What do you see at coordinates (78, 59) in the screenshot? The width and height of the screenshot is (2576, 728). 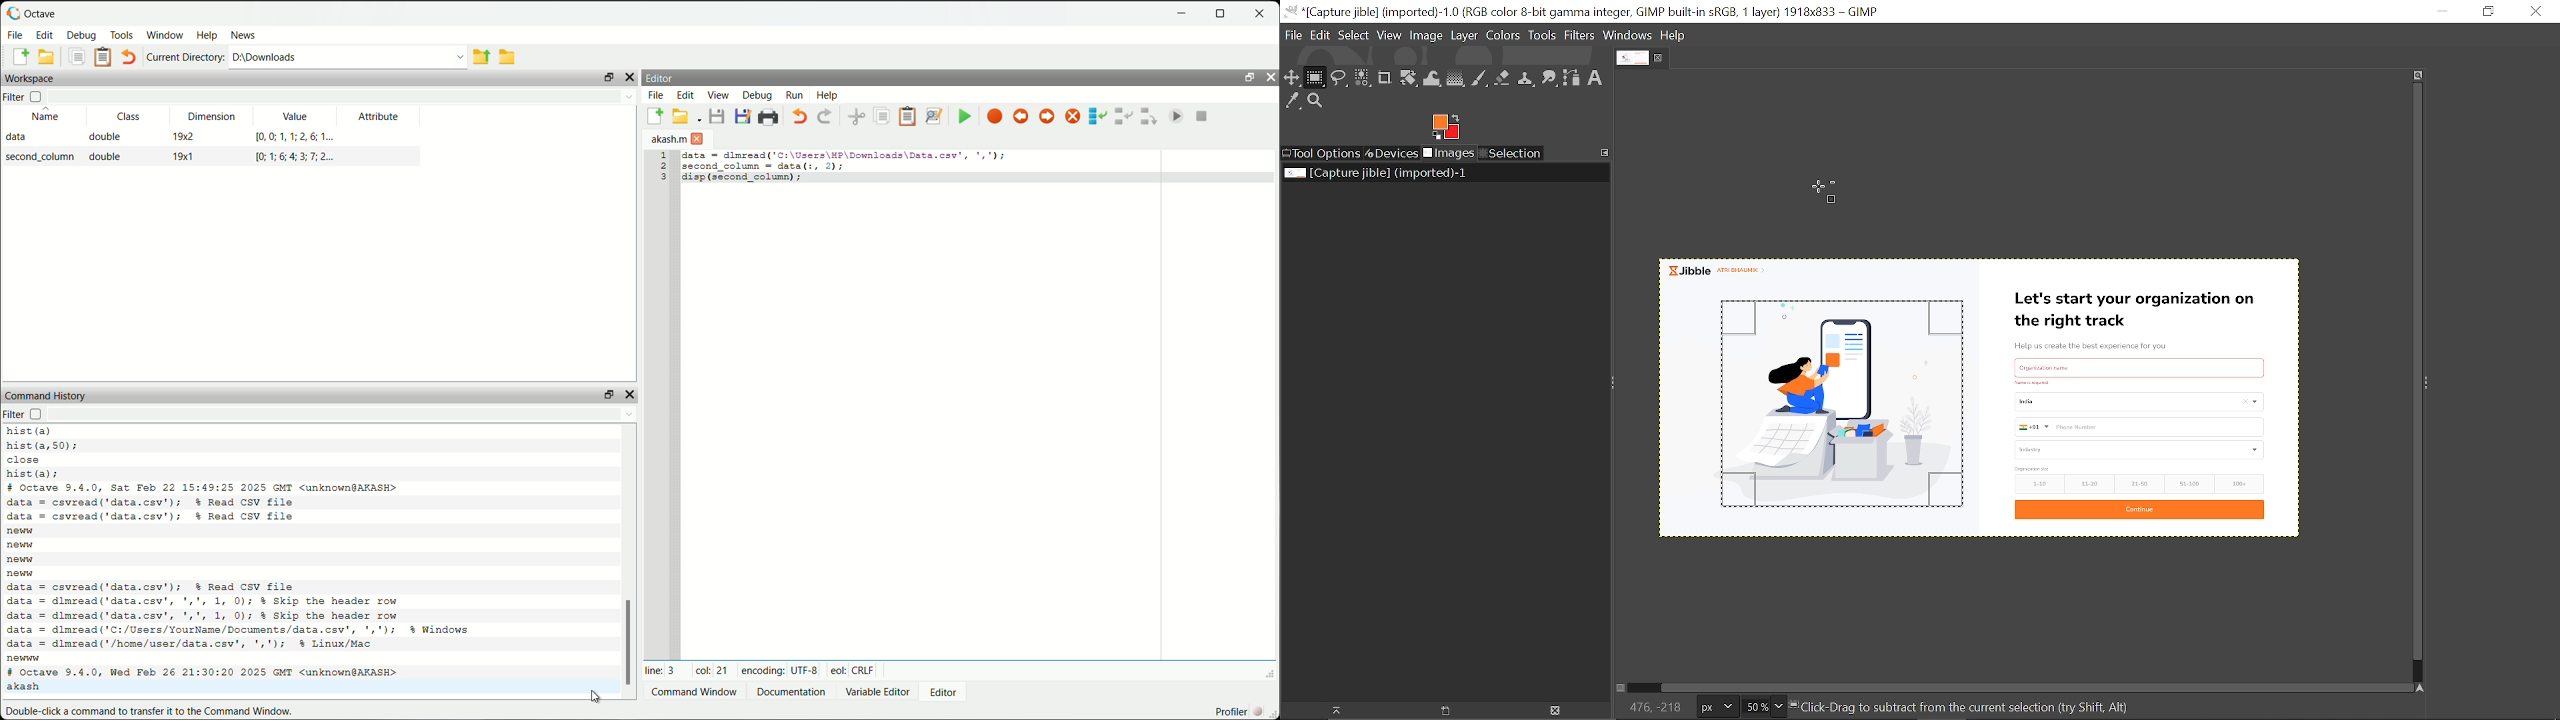 I see `copy` at bounding box center [78, 59].